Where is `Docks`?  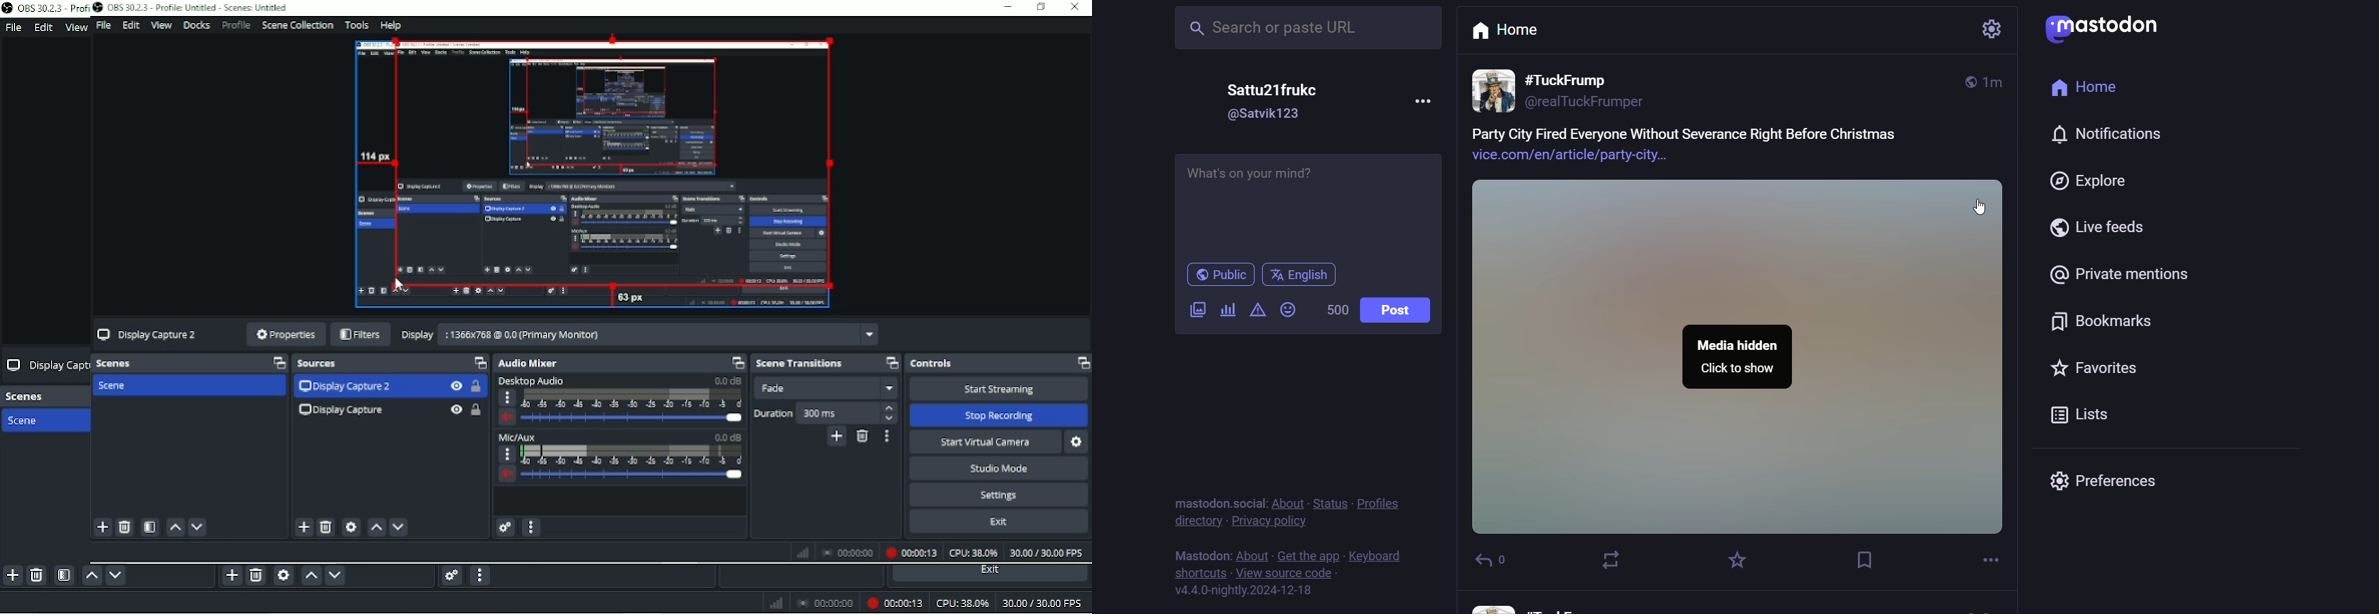
Docks is located at coordinates (198, 26).